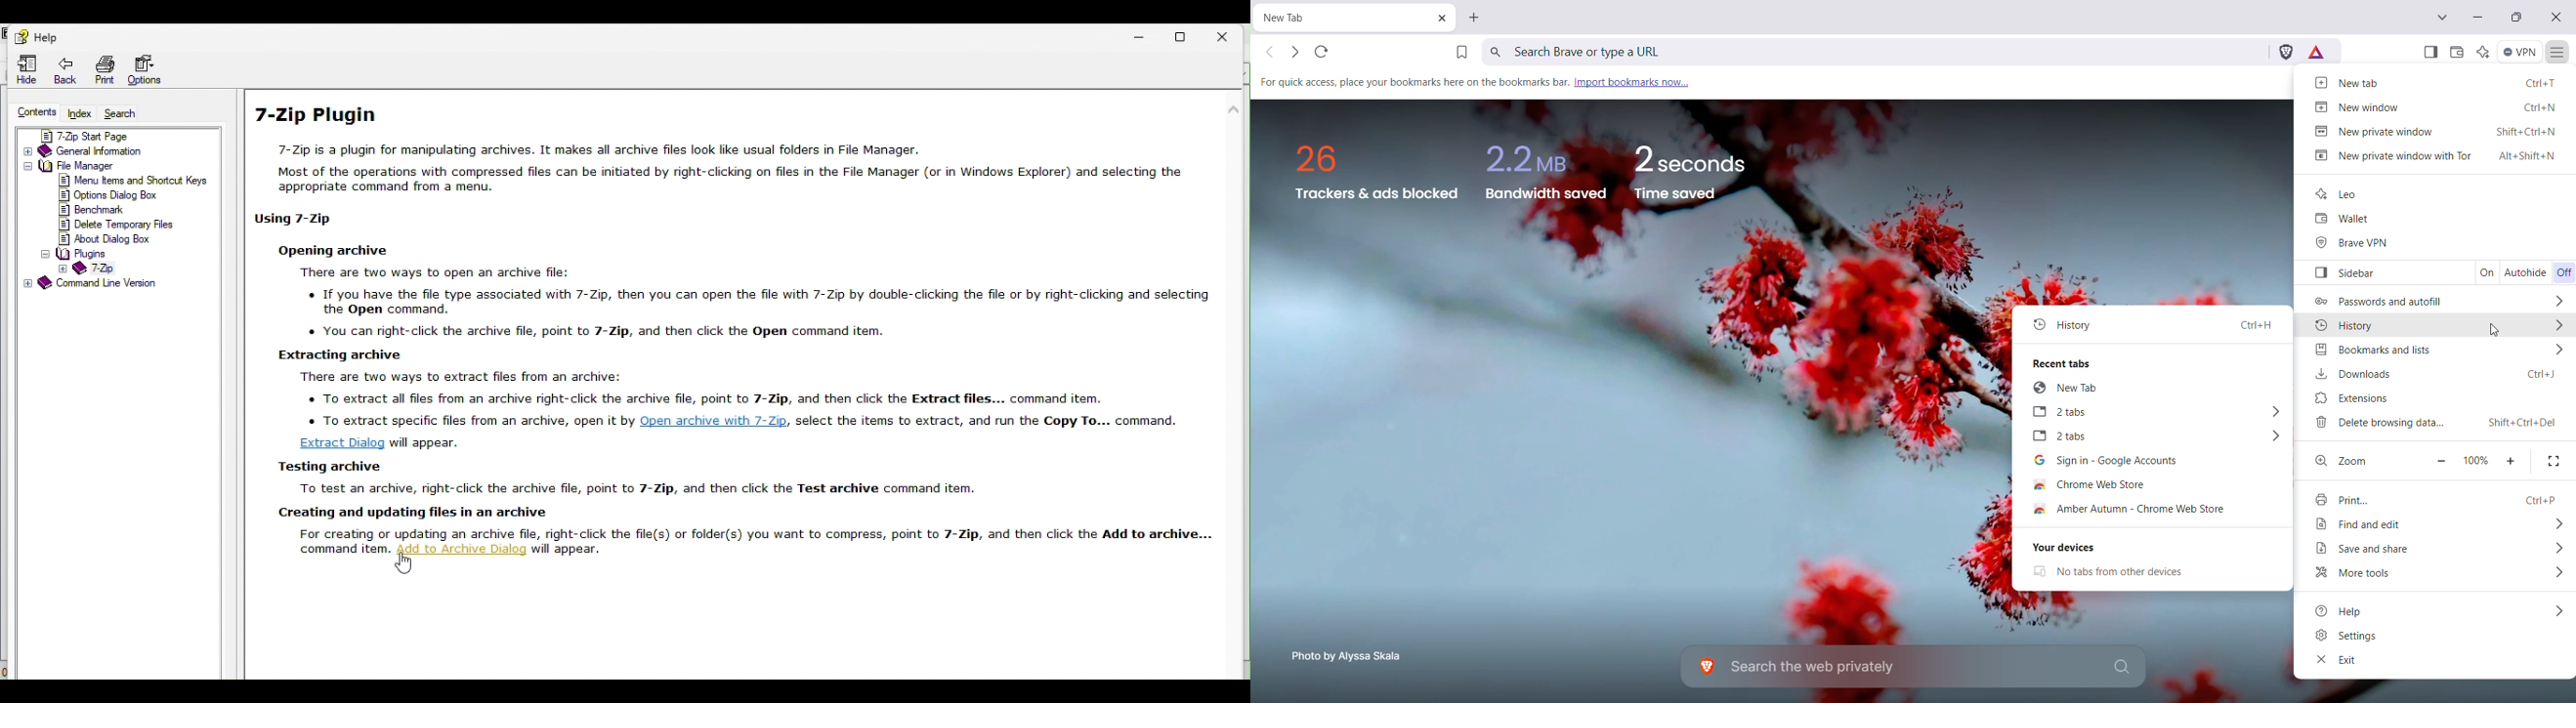 This screenshot has height=728, width=2576. Describe the element at coordinates (2527, 273) in the screenshot. I see `Autohide` at that location.